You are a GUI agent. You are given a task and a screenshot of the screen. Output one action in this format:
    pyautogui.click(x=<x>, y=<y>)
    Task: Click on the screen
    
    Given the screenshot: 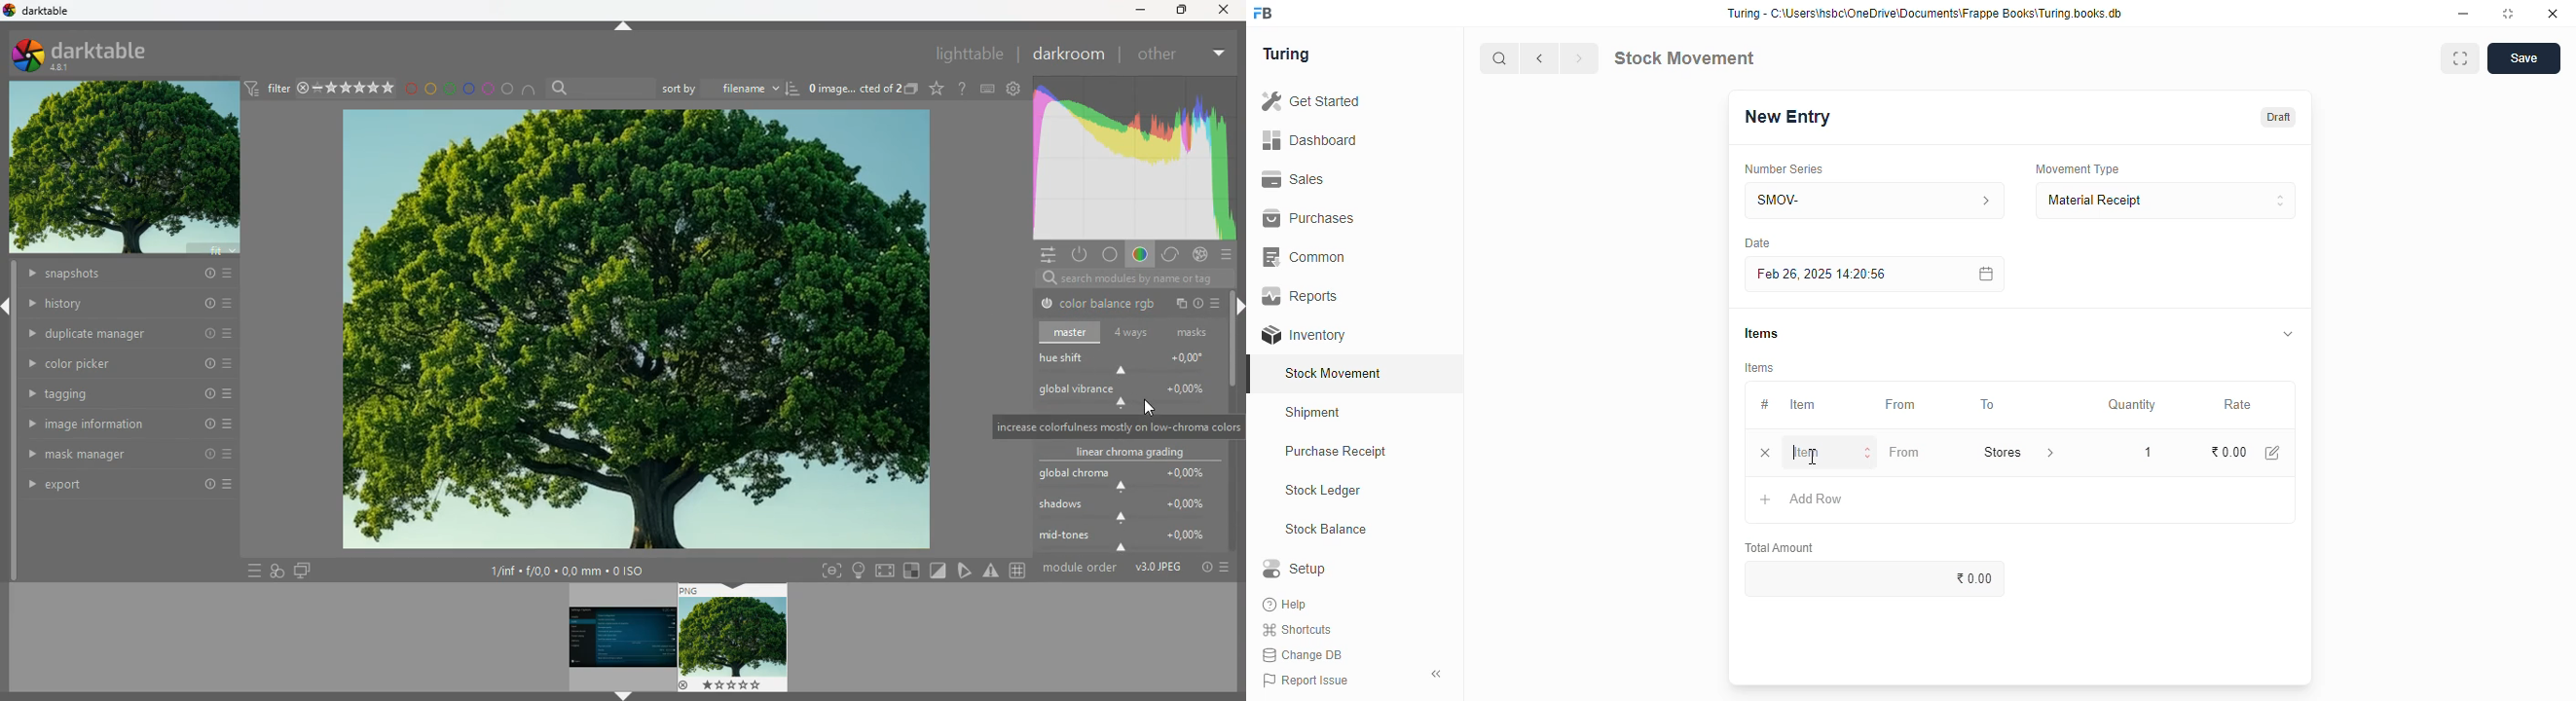 What is the action you would take?
    pyautogui.click(x=887, y=570)
    